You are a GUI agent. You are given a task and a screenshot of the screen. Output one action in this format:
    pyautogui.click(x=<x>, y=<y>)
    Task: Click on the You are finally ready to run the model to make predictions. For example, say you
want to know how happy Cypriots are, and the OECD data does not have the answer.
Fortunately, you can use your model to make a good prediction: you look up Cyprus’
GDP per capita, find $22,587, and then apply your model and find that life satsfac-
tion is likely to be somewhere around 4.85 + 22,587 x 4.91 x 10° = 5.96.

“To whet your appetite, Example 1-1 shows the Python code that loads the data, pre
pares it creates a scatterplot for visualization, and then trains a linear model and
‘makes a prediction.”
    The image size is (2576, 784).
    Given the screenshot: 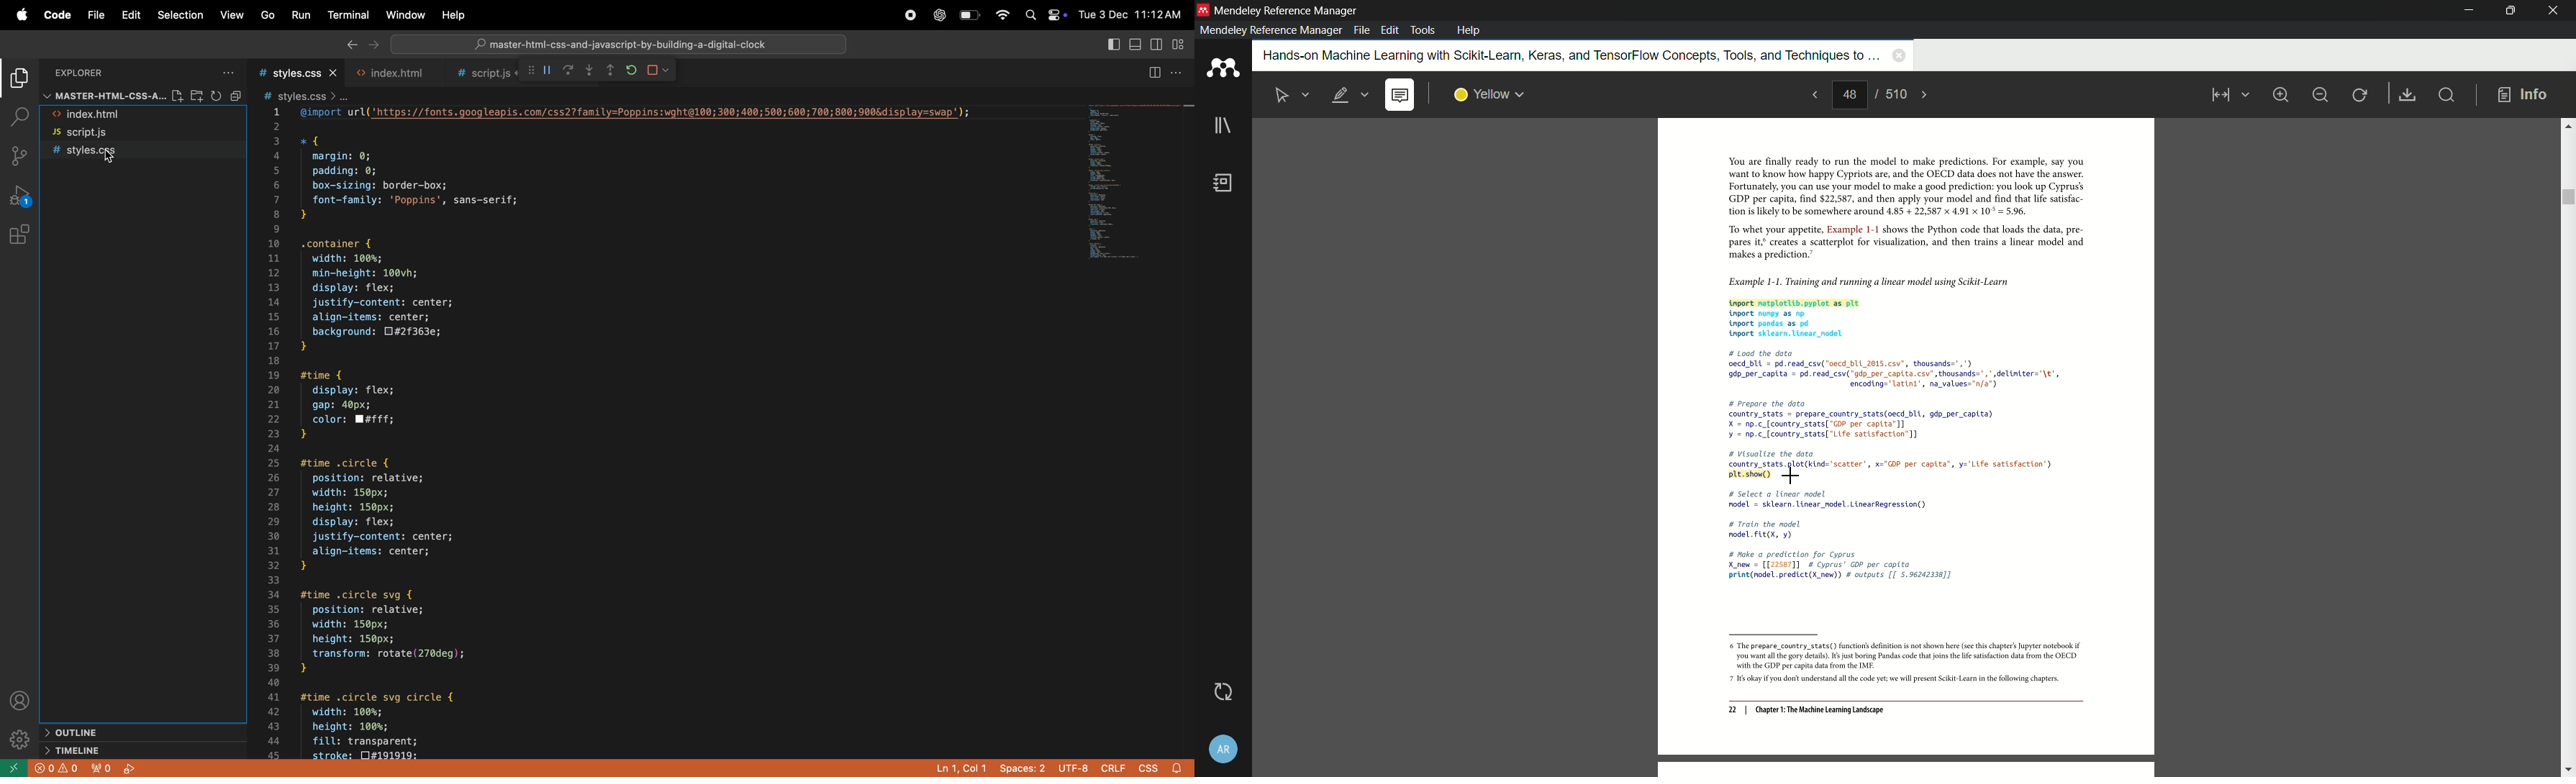 What is the action you would take?
    pyautogui.click(x=1897, y=209)
    